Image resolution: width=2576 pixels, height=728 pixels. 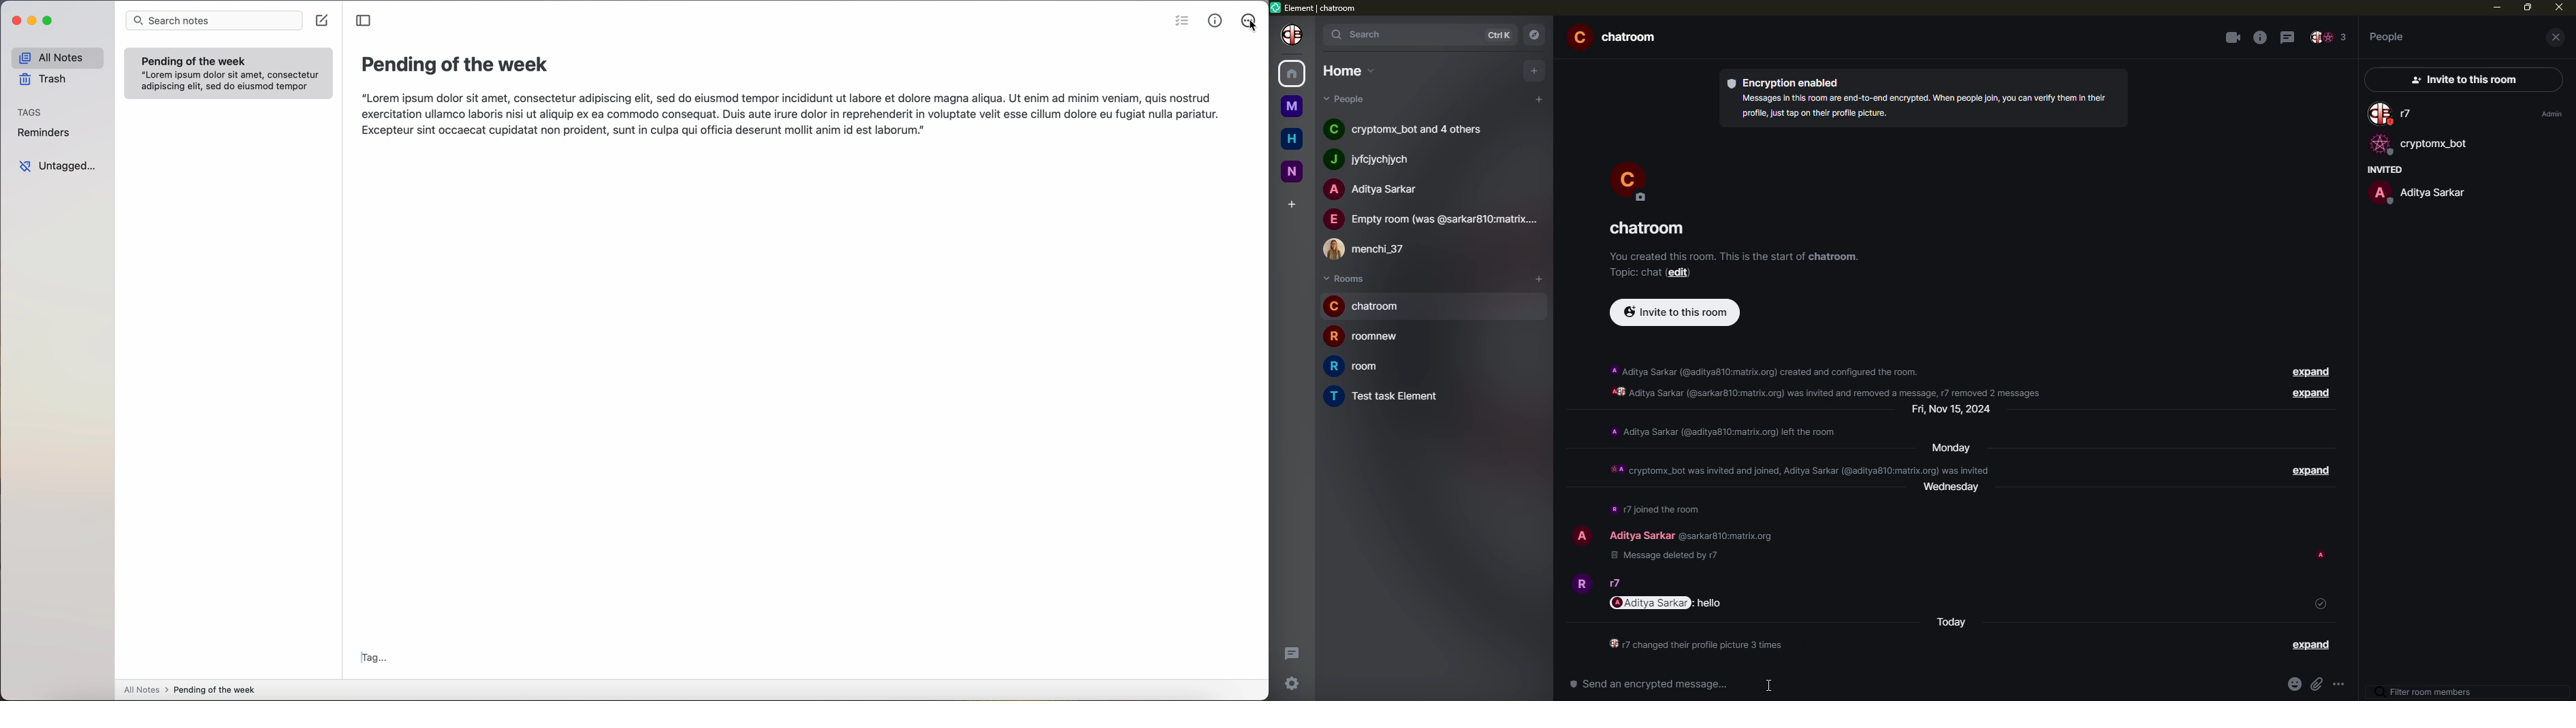 I want to click on day, so click(x=1947, y=447).